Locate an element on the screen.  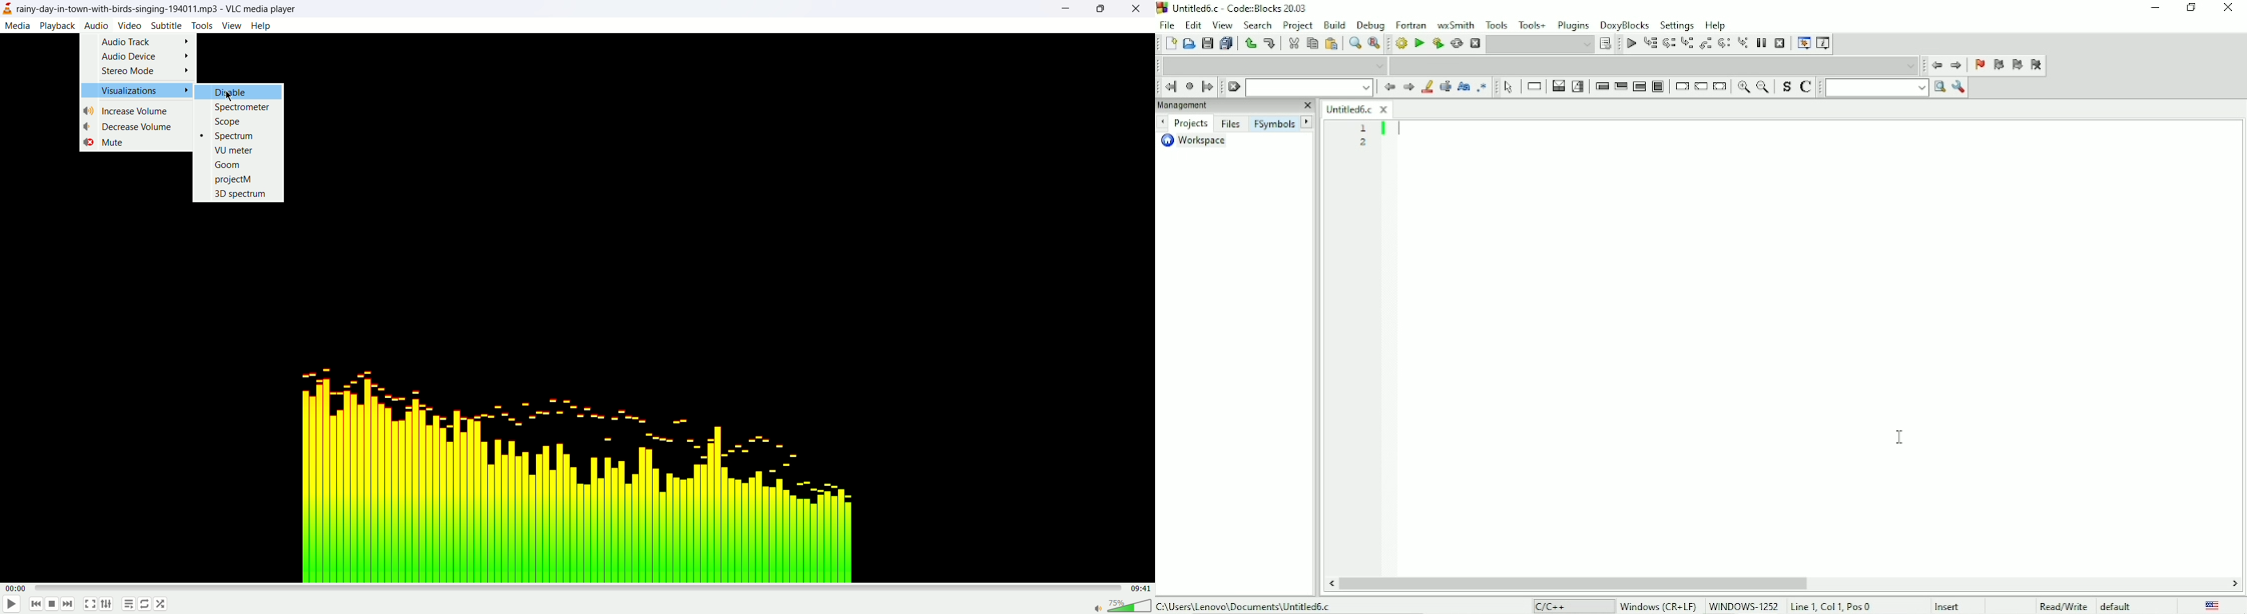
Next bookmark is located at coordinates (2018, 66).